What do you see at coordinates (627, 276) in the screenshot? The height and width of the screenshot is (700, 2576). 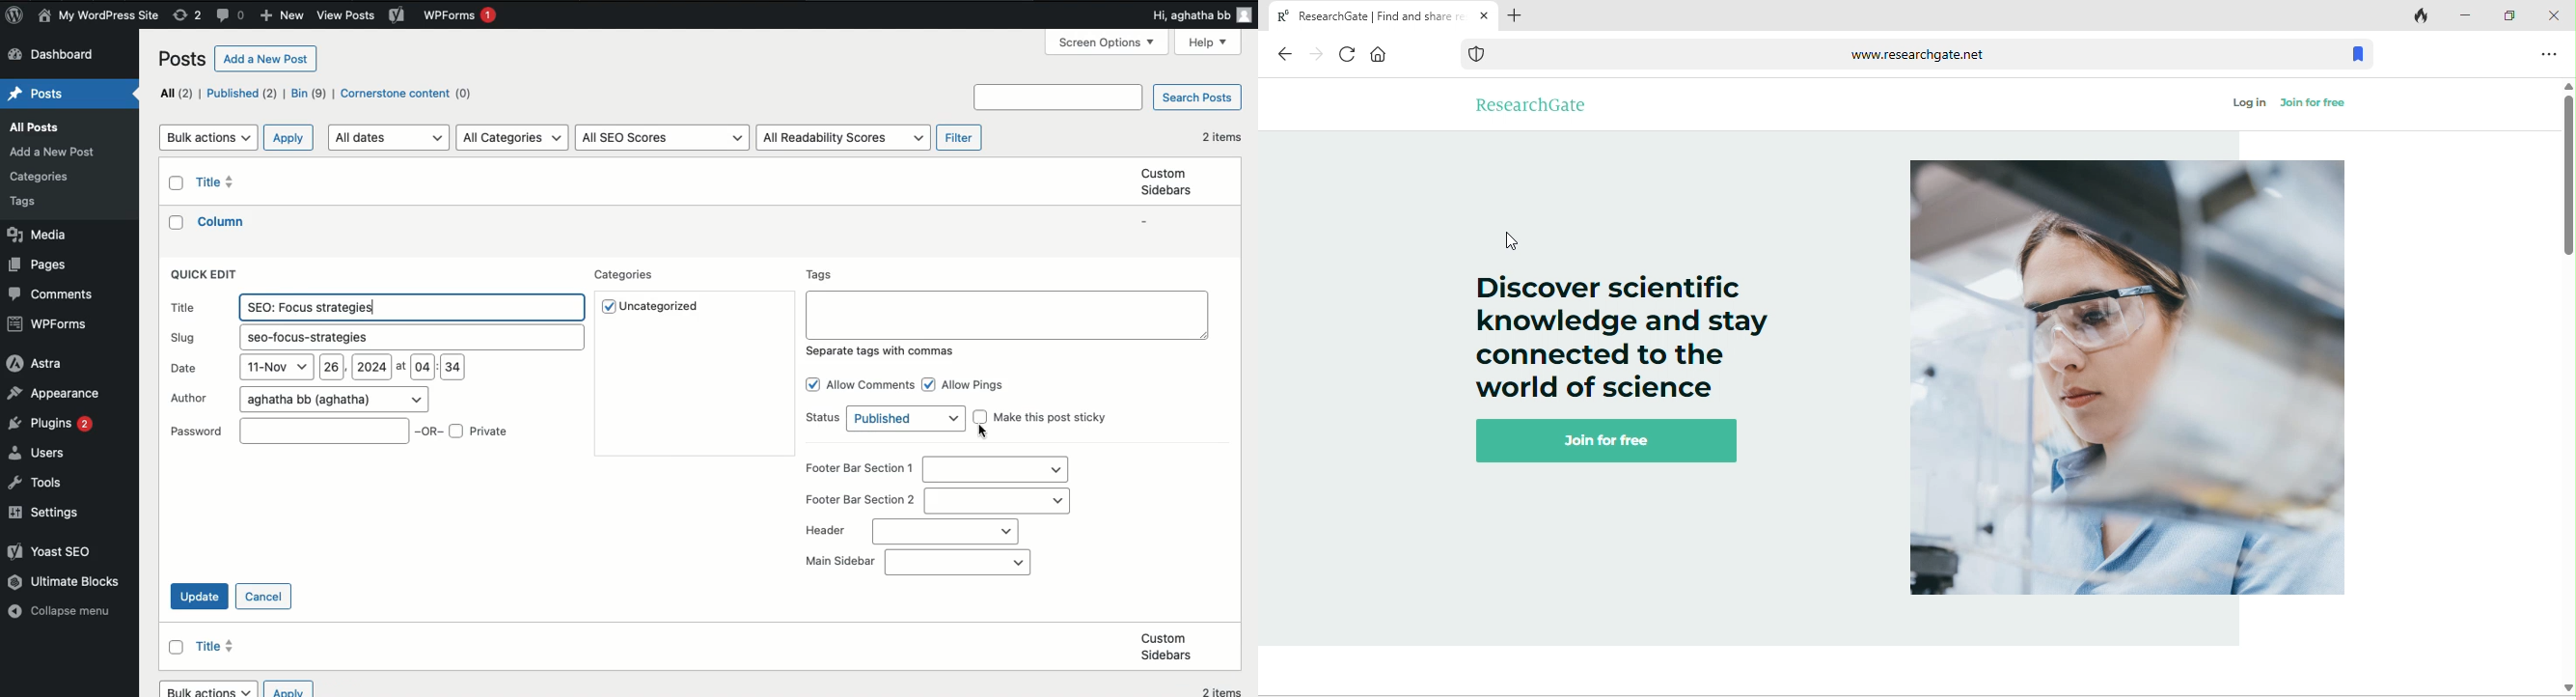 I see `Categories` at bounding box center [627, 276].